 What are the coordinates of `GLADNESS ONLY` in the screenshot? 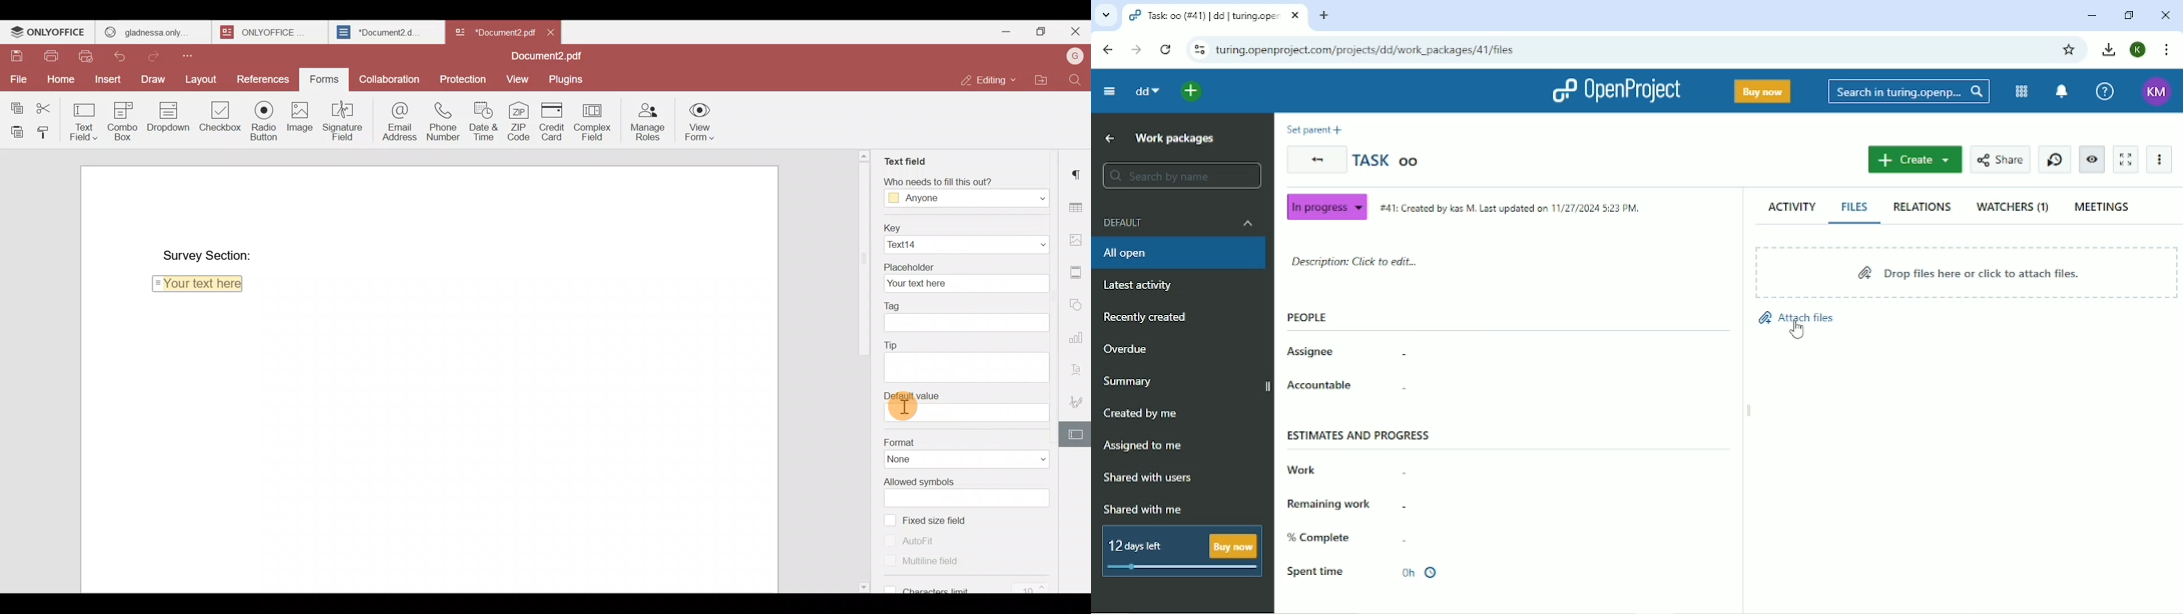 It's located at (150, 30).